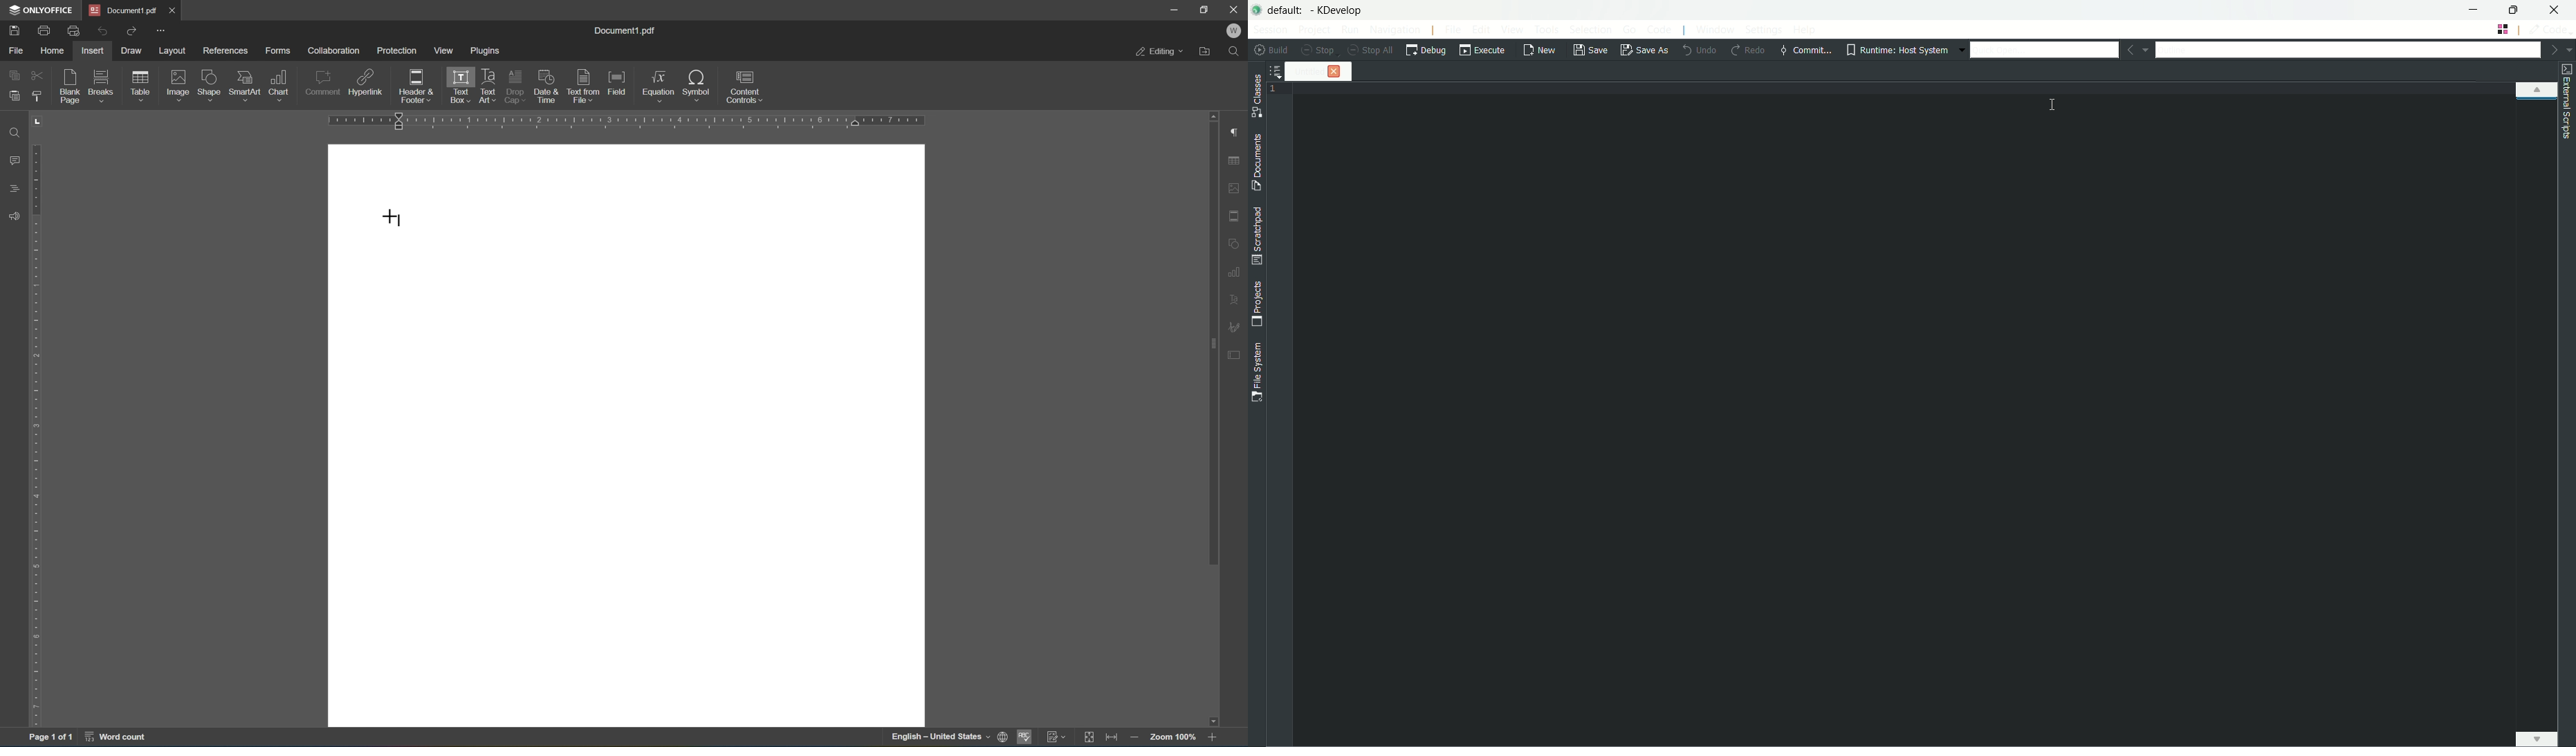 Image resolution: width=2576 pixels, height=756 pixels. What do you see at coordinates (129, 30) in the screenshot?
I see `Redo` at bounding box center [129, 30].